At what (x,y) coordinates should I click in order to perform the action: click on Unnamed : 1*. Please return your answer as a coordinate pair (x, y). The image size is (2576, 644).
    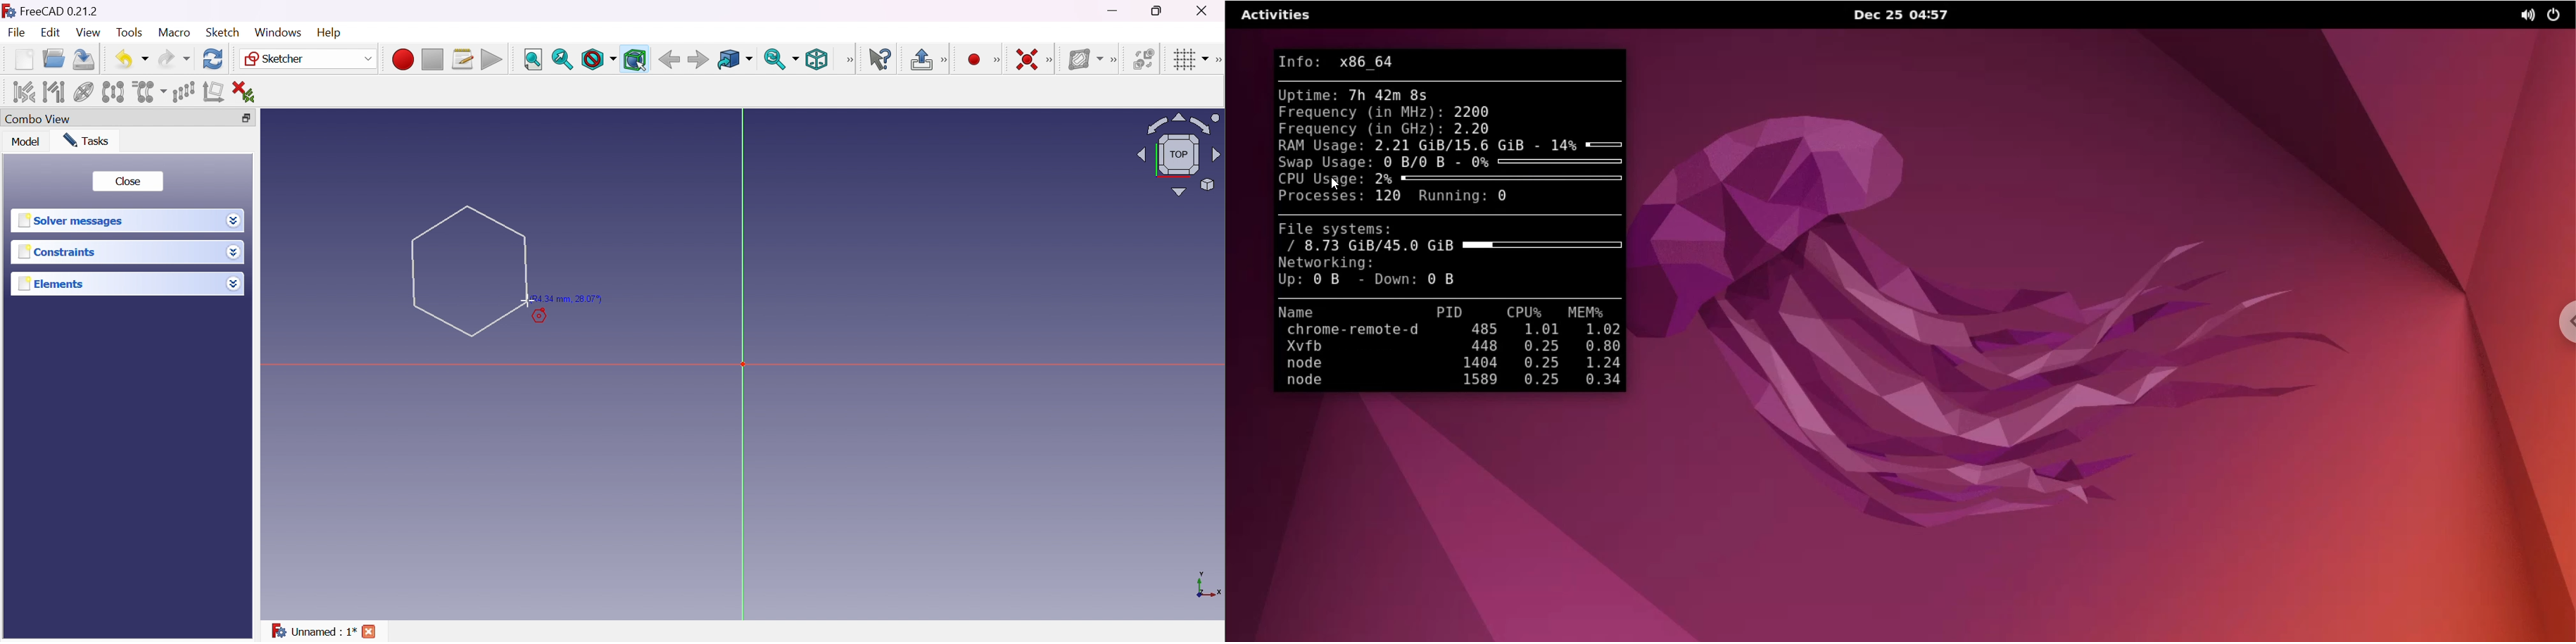
    Looking at the image, I should click on (314, 632).